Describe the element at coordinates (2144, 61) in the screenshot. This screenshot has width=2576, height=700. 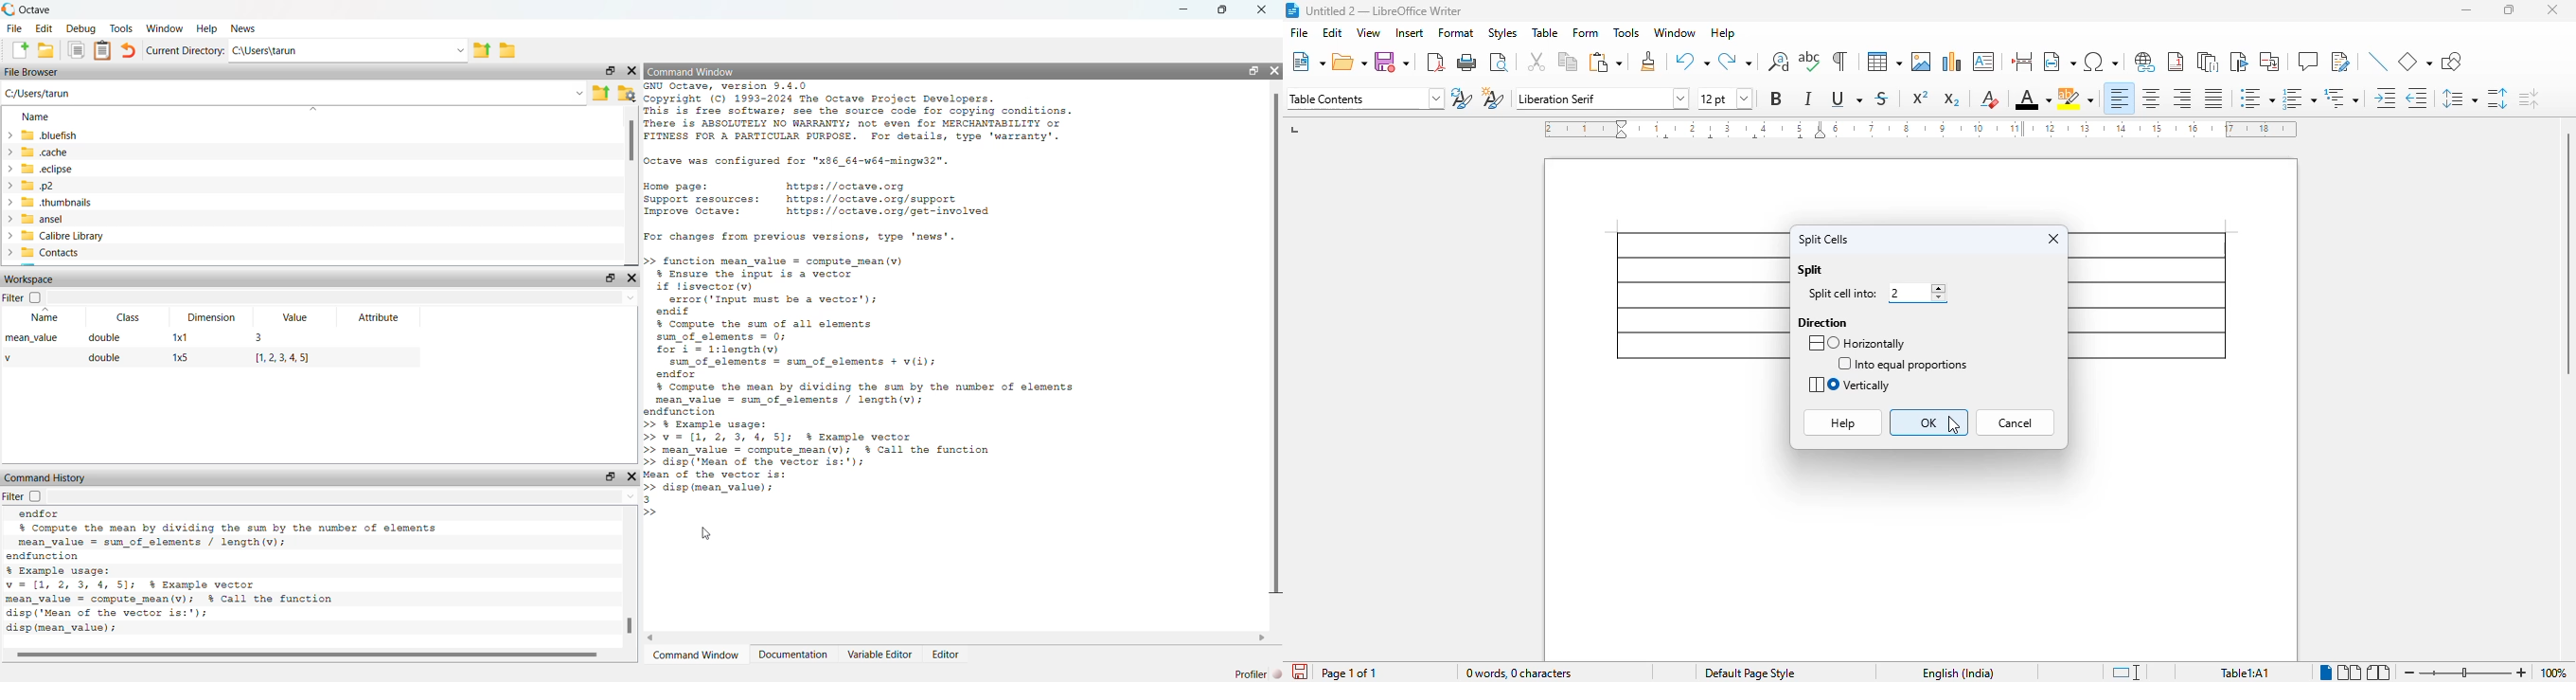
I see `insert hyperlink` at that location.